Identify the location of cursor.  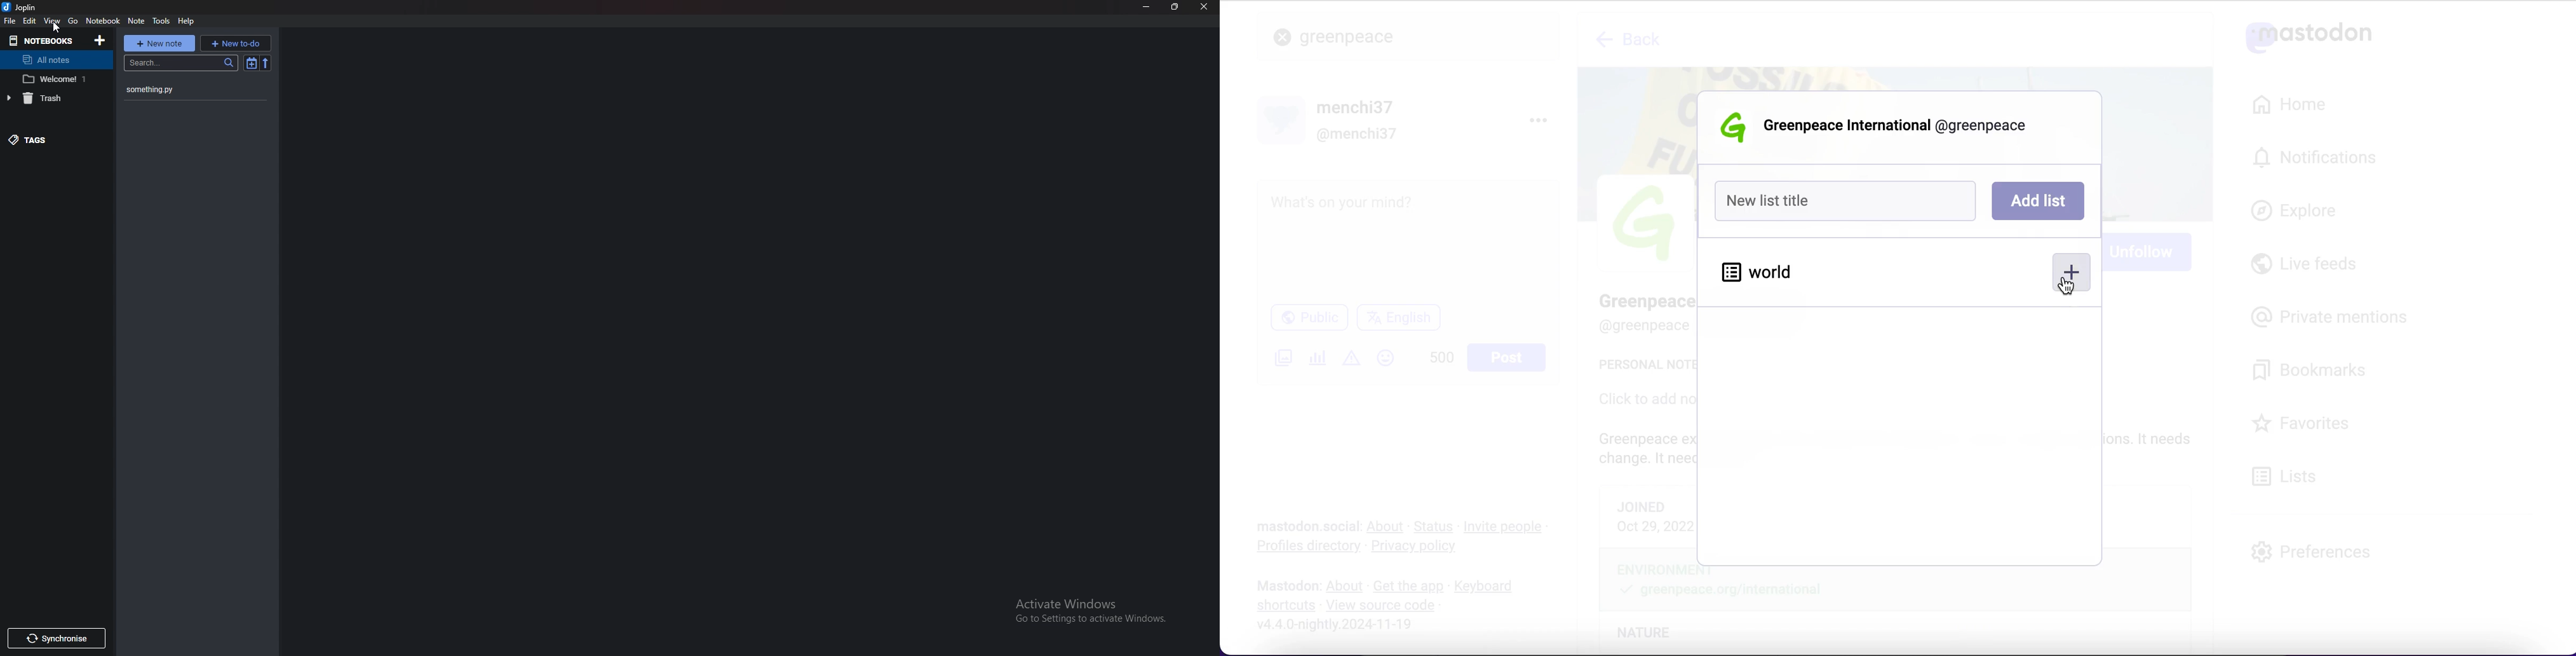
(54, 27).